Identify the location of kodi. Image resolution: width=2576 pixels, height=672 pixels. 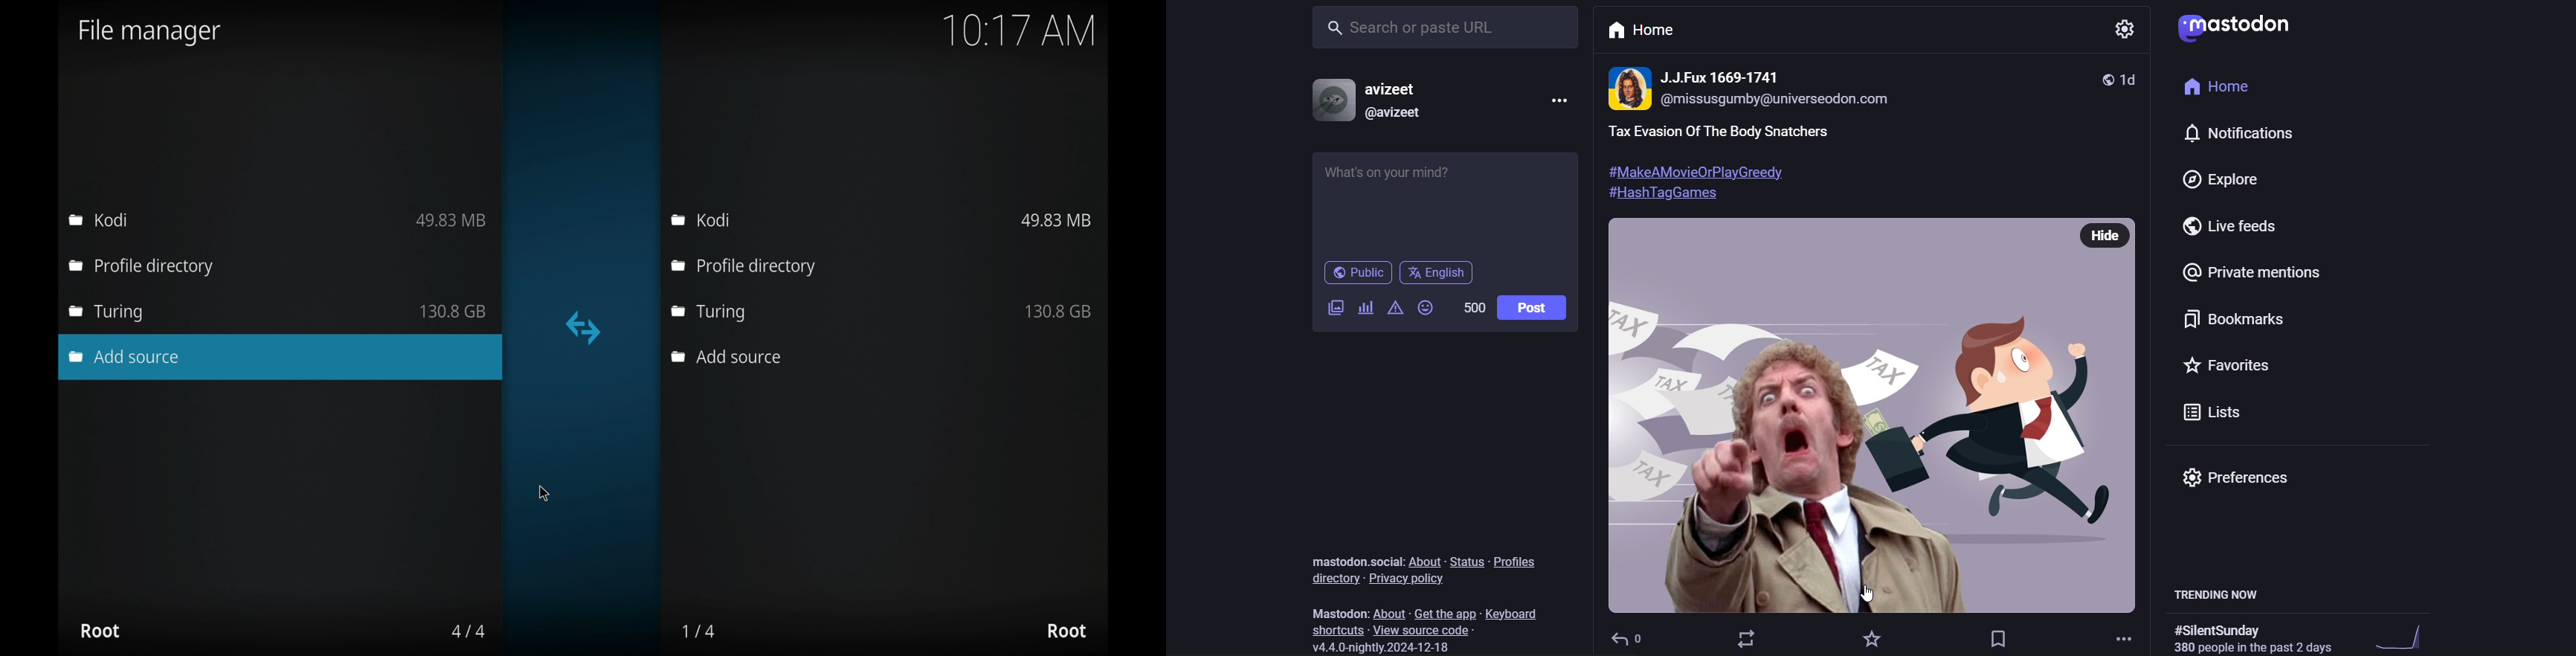
(703, 220).